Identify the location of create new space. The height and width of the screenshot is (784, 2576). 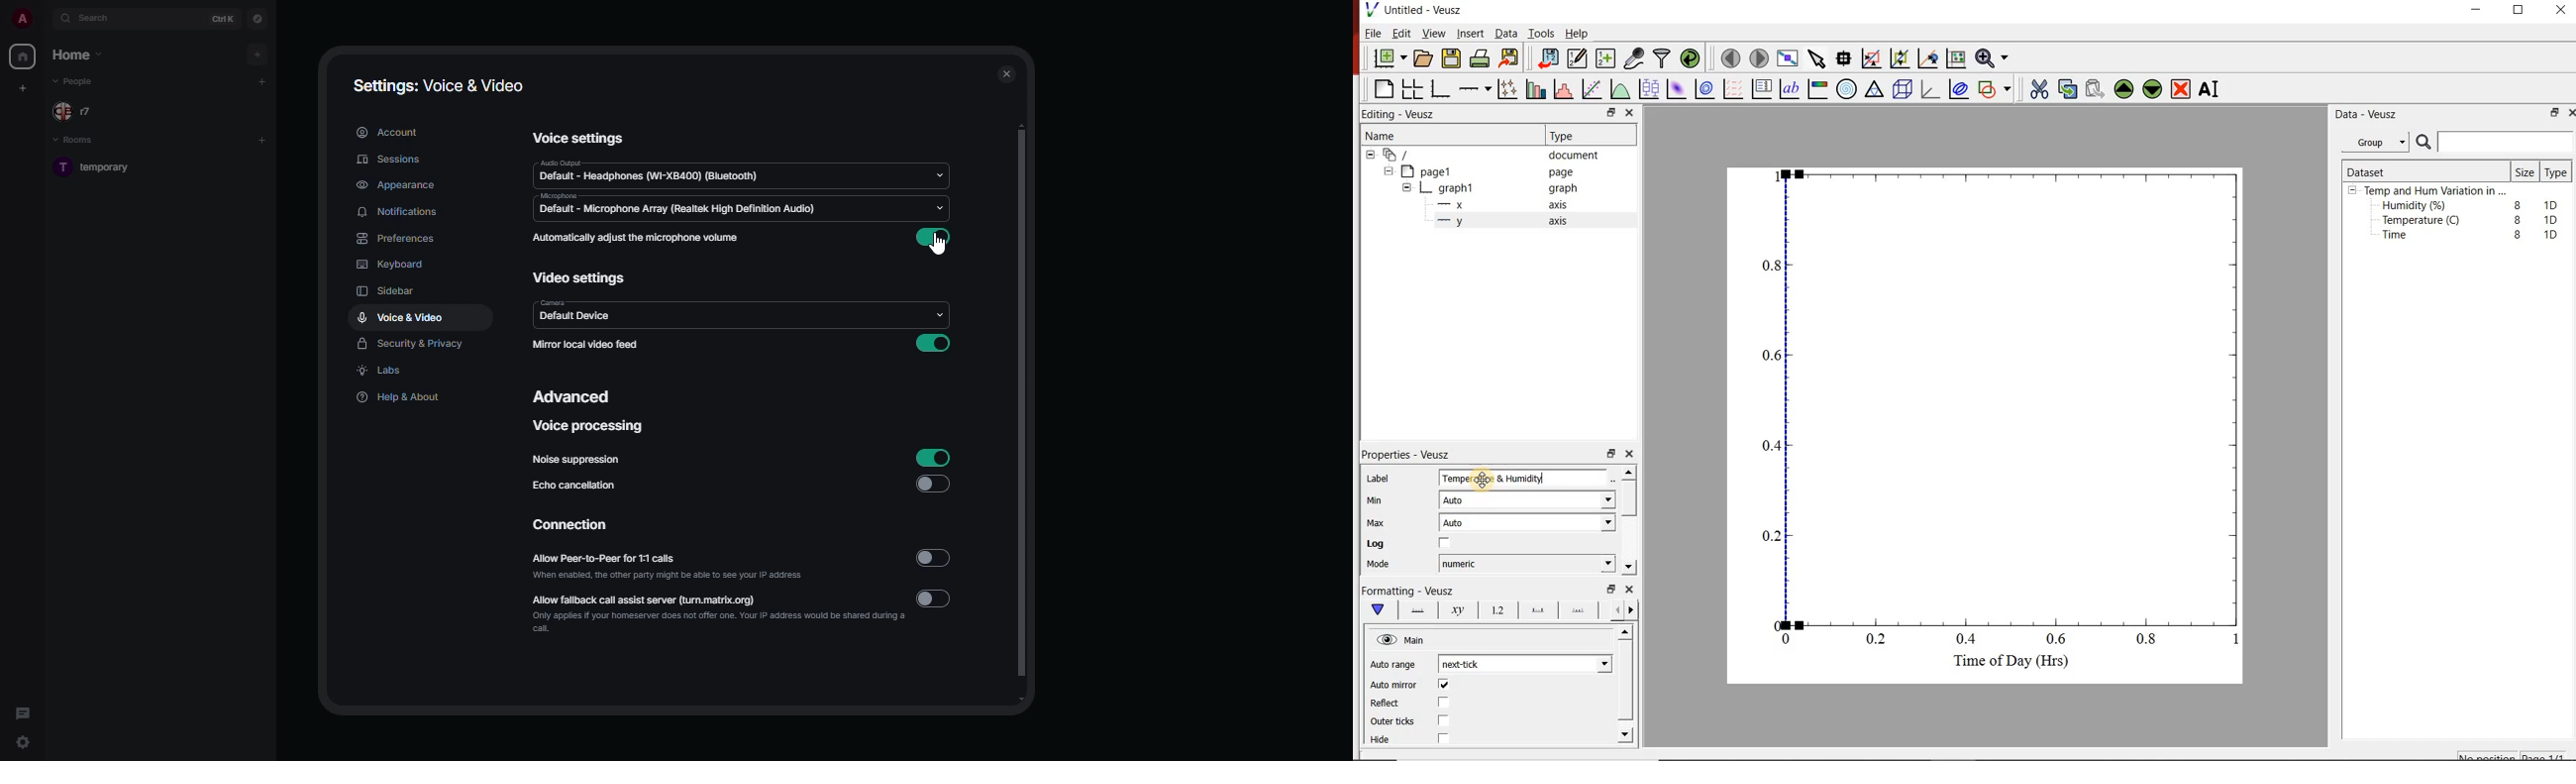
(23, 88).